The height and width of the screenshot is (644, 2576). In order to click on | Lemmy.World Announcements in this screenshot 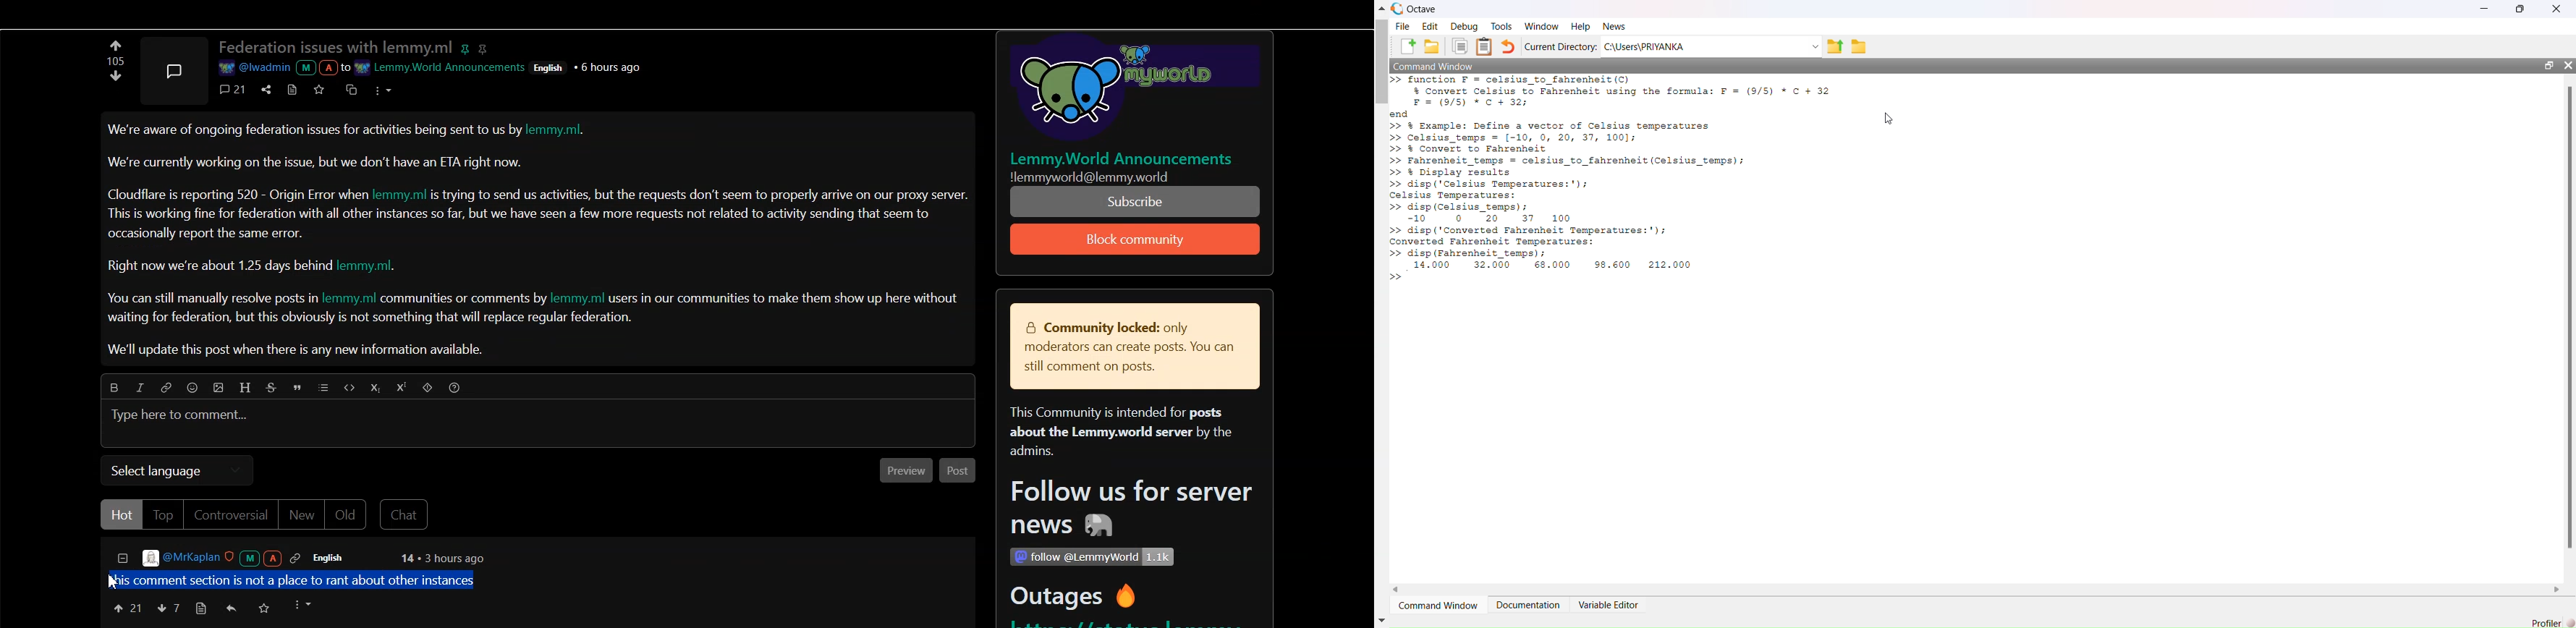, I will do `click(1128, 158)`.